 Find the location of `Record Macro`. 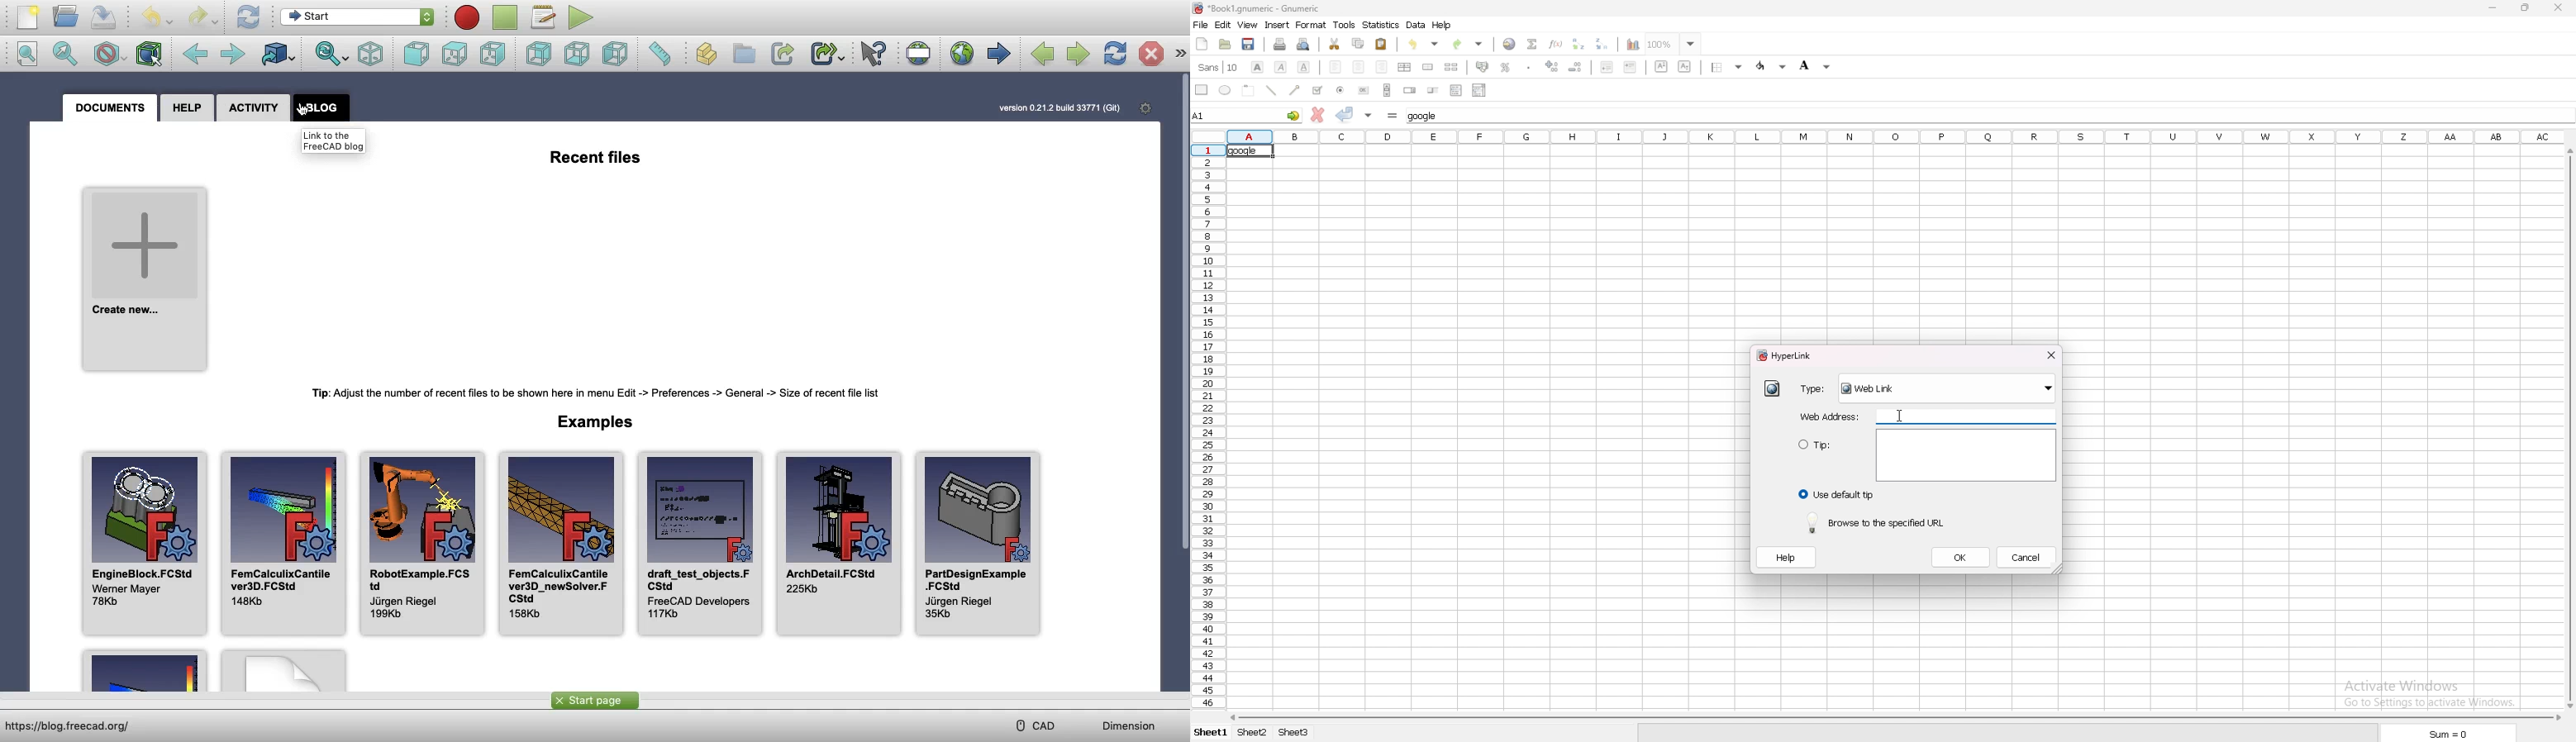

Record Macro is located at coordinates (467, 17).